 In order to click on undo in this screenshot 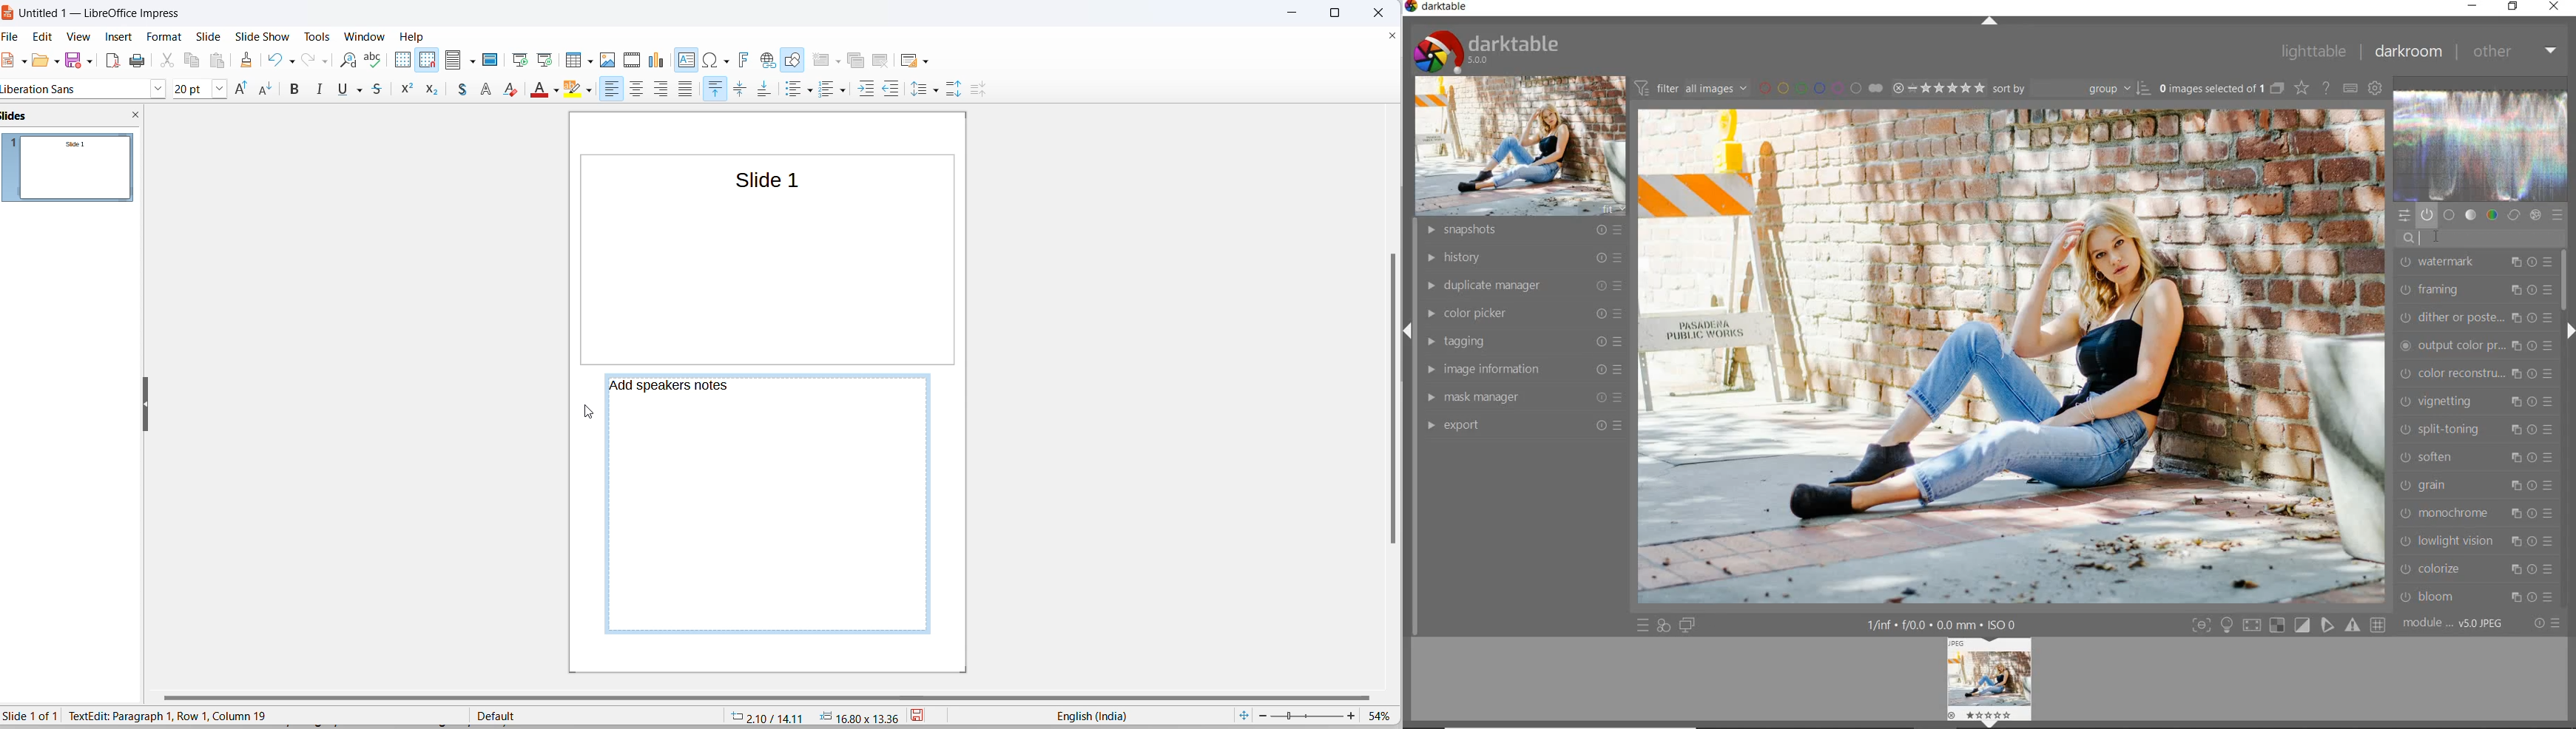, I will do `click(273, 59)`.